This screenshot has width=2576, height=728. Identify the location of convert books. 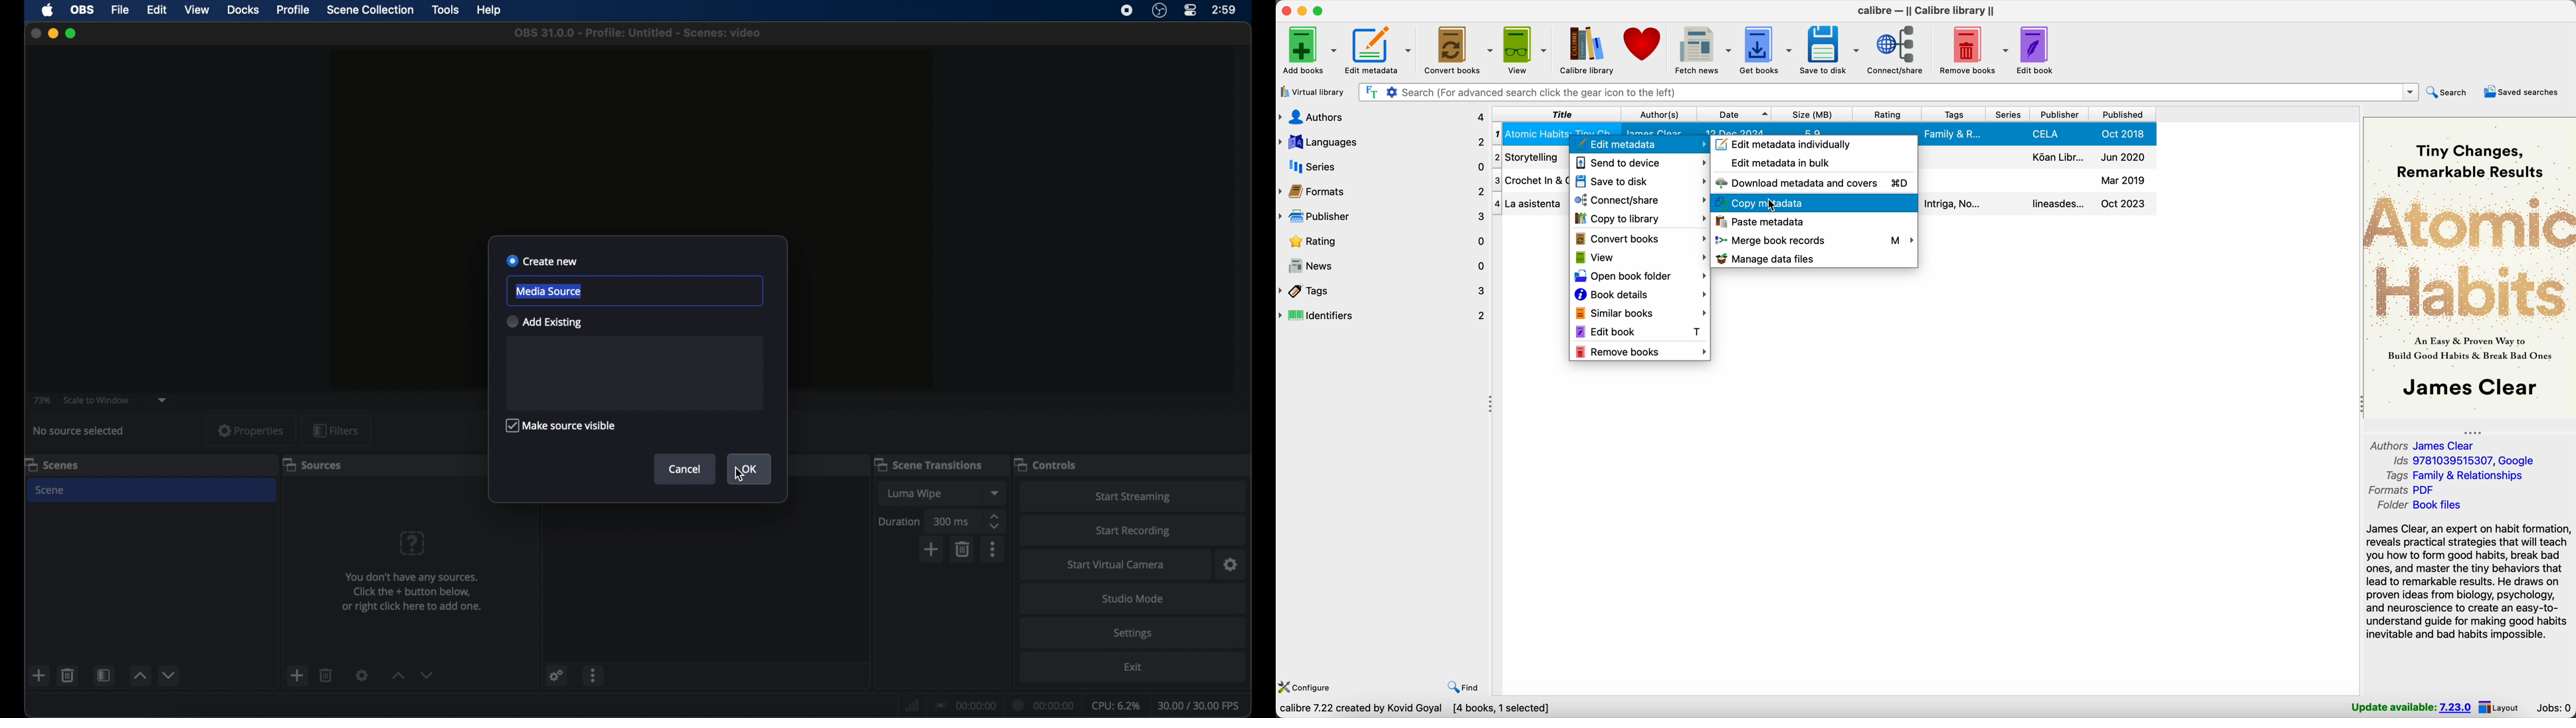
(1640, 239).